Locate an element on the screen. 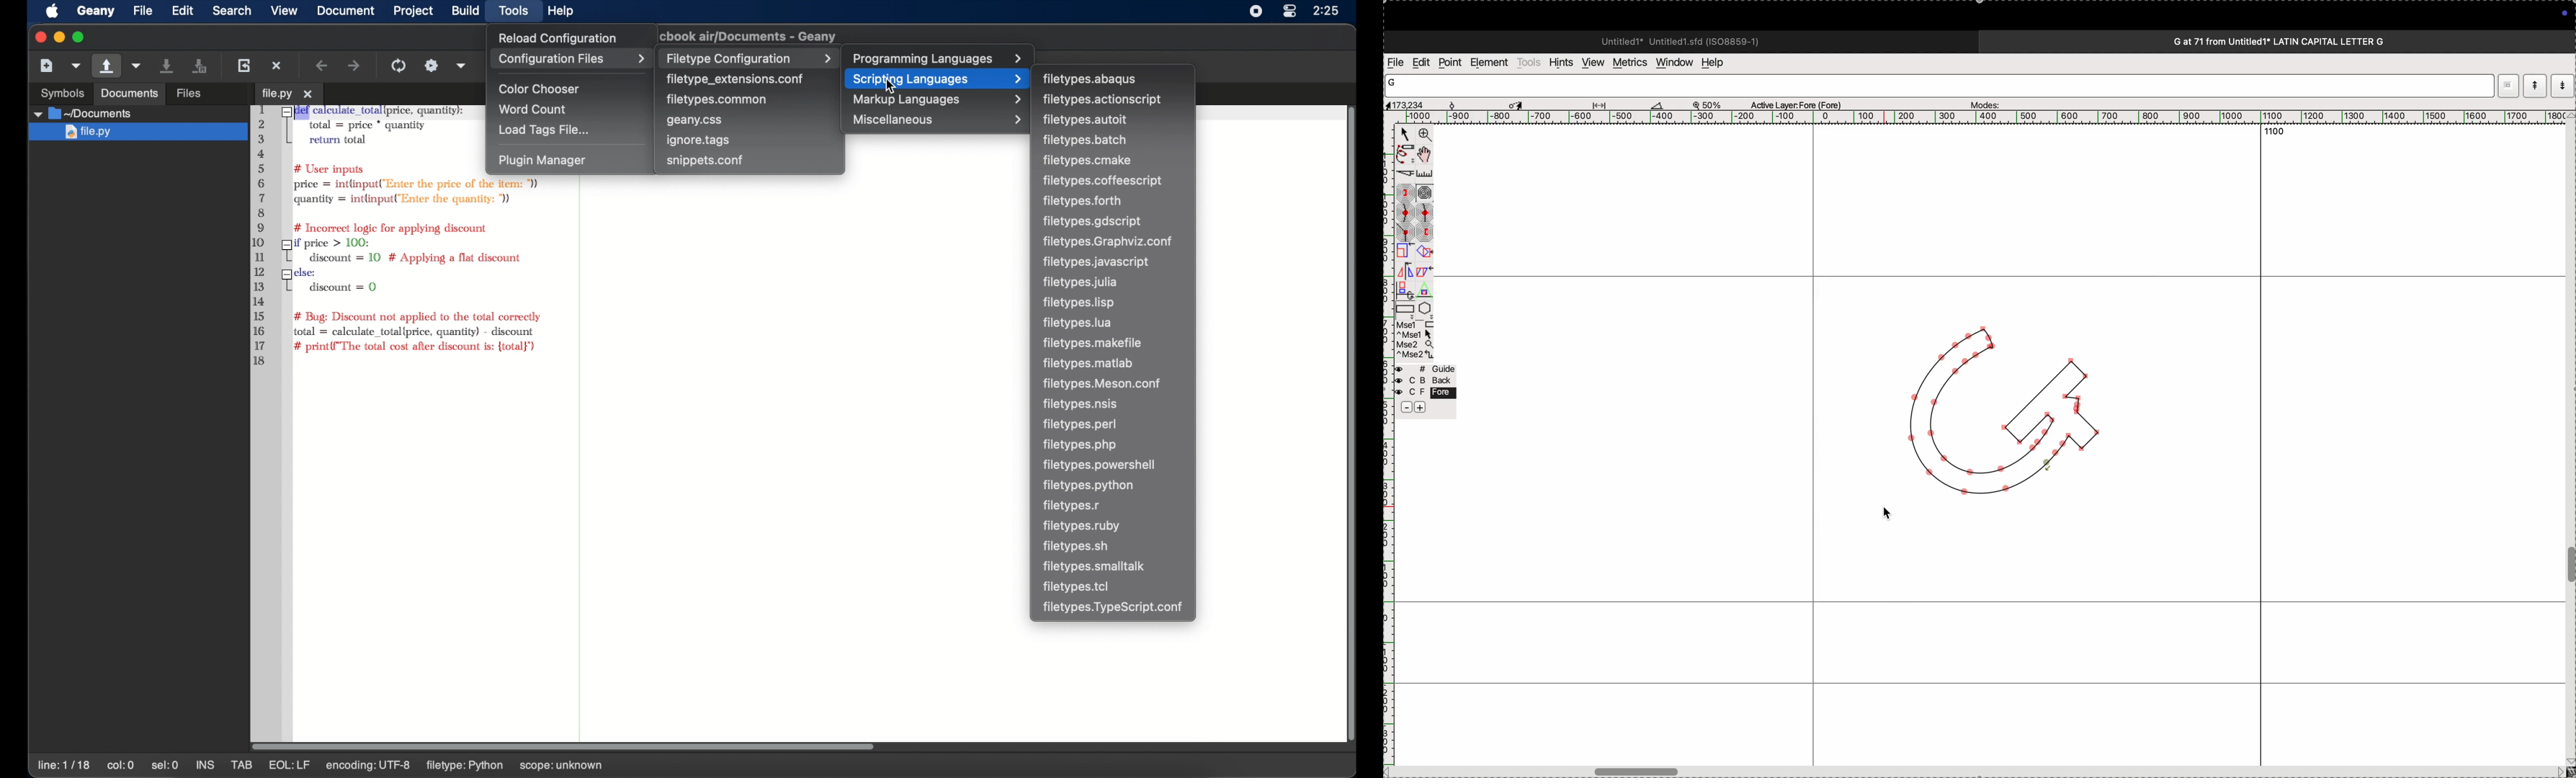 Image resolution: width=2576 pixels, height=784 pixels. filetype configuration menu is located at coordinates (748, 58).